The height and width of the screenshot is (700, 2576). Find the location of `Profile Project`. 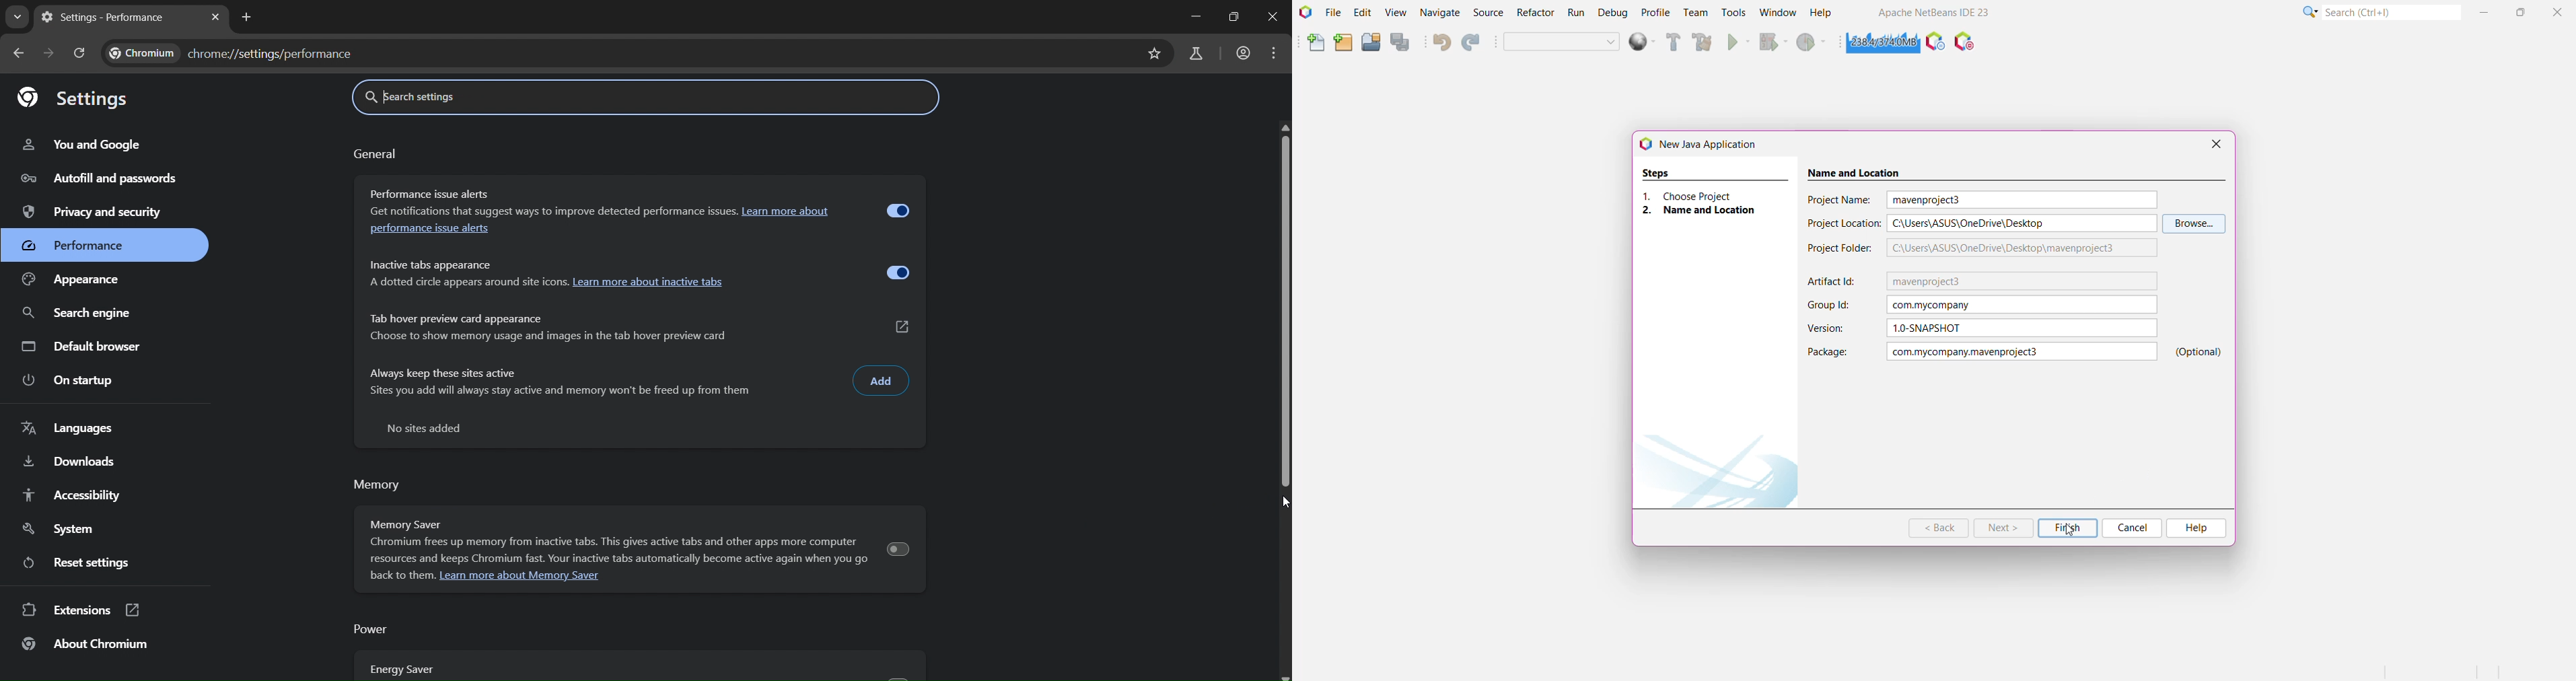

Profile Project is located at coordinates (1813, 42).